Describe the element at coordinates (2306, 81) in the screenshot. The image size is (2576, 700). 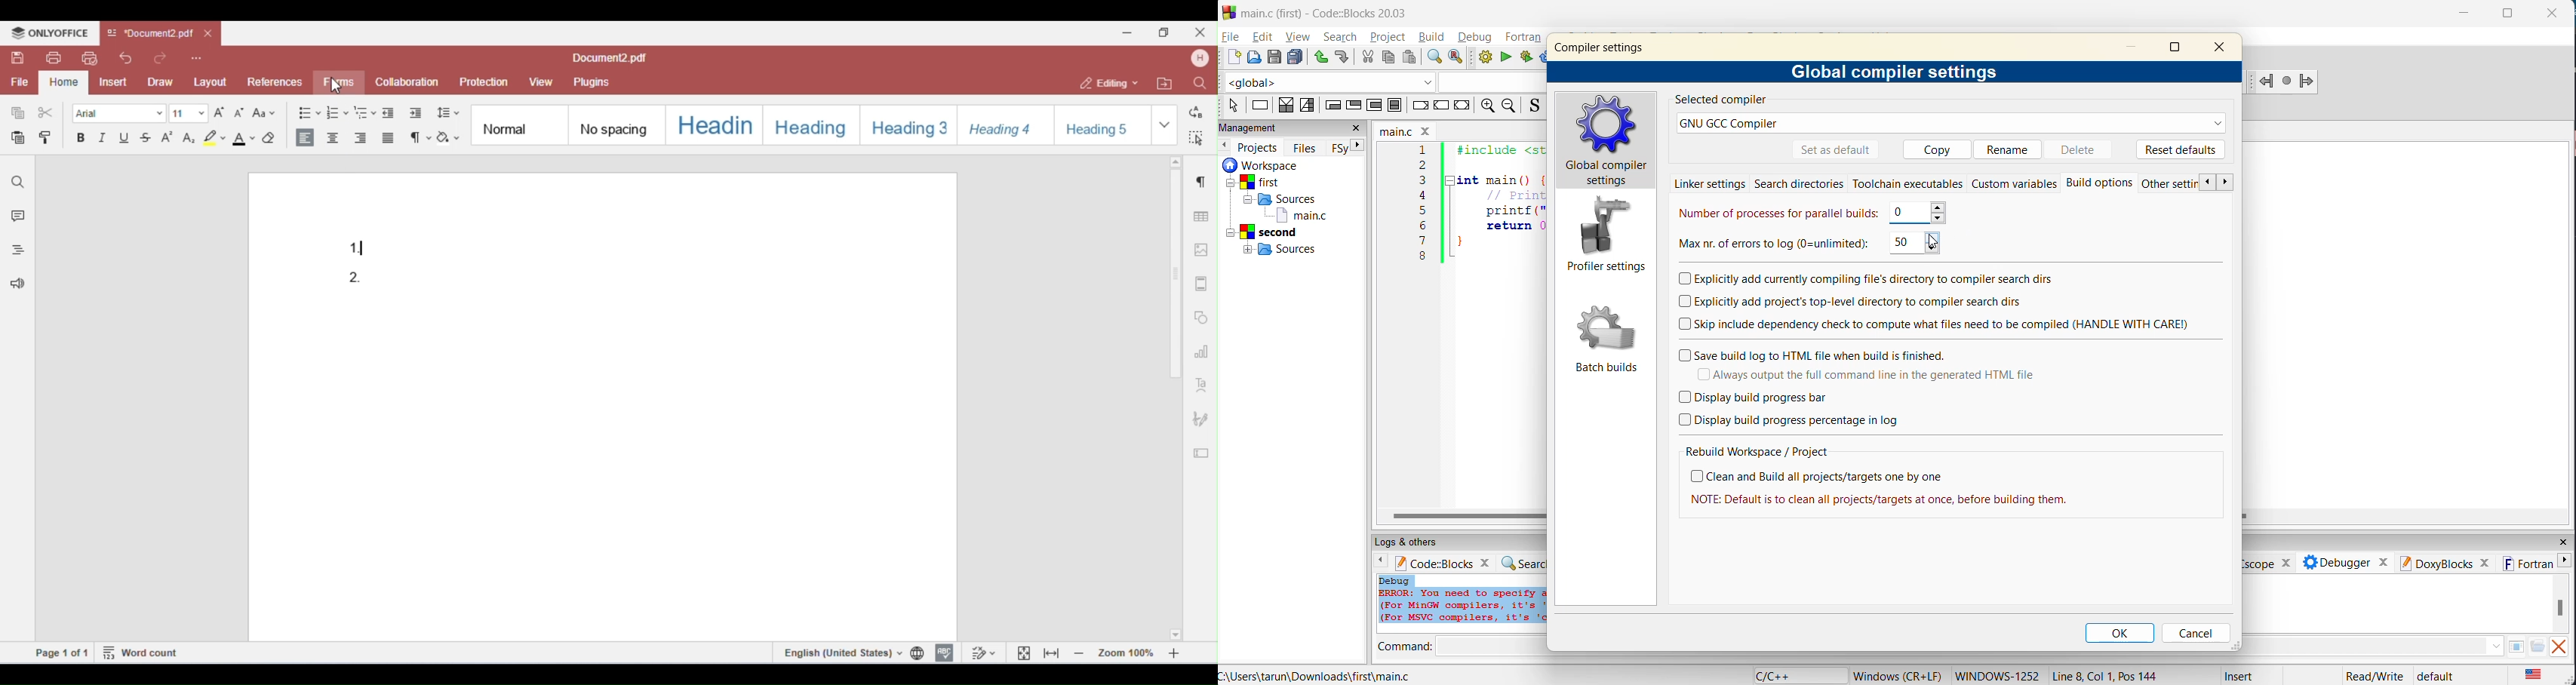
I see `Jump forward` at that location.